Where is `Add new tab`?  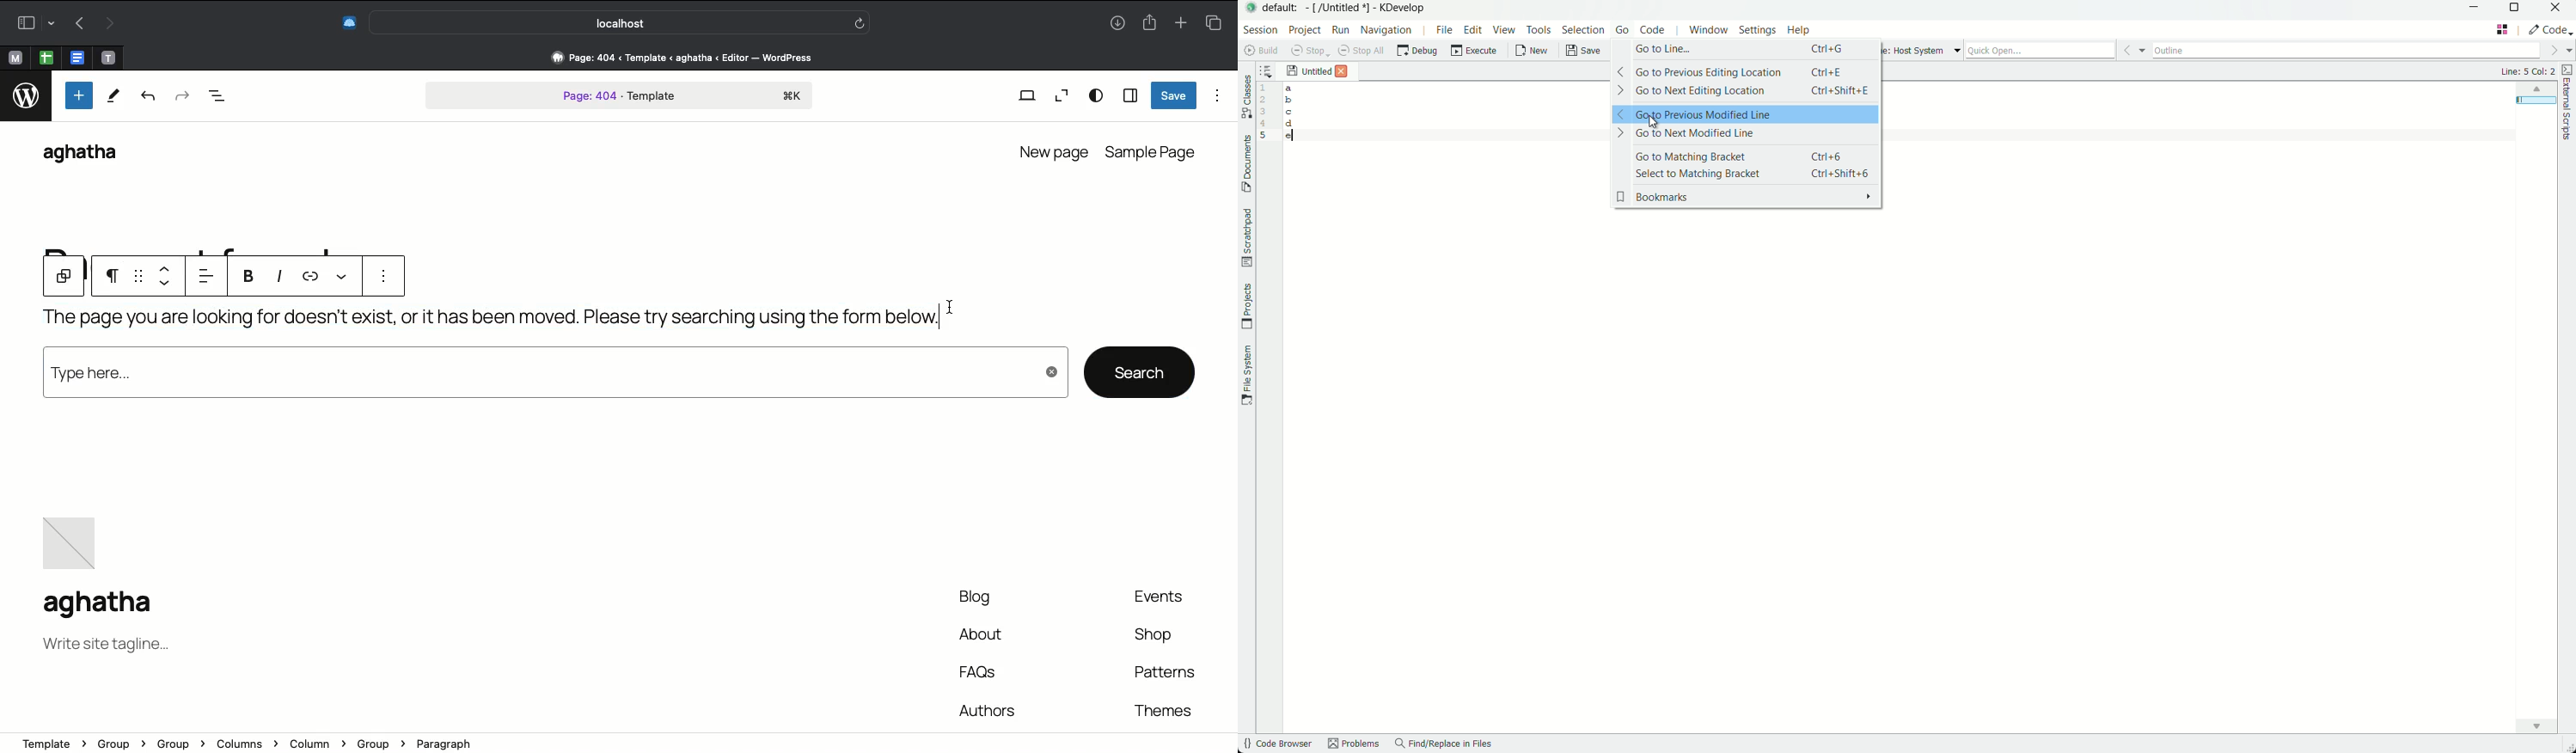
Add new tab is located at coordinates (1180, 20).